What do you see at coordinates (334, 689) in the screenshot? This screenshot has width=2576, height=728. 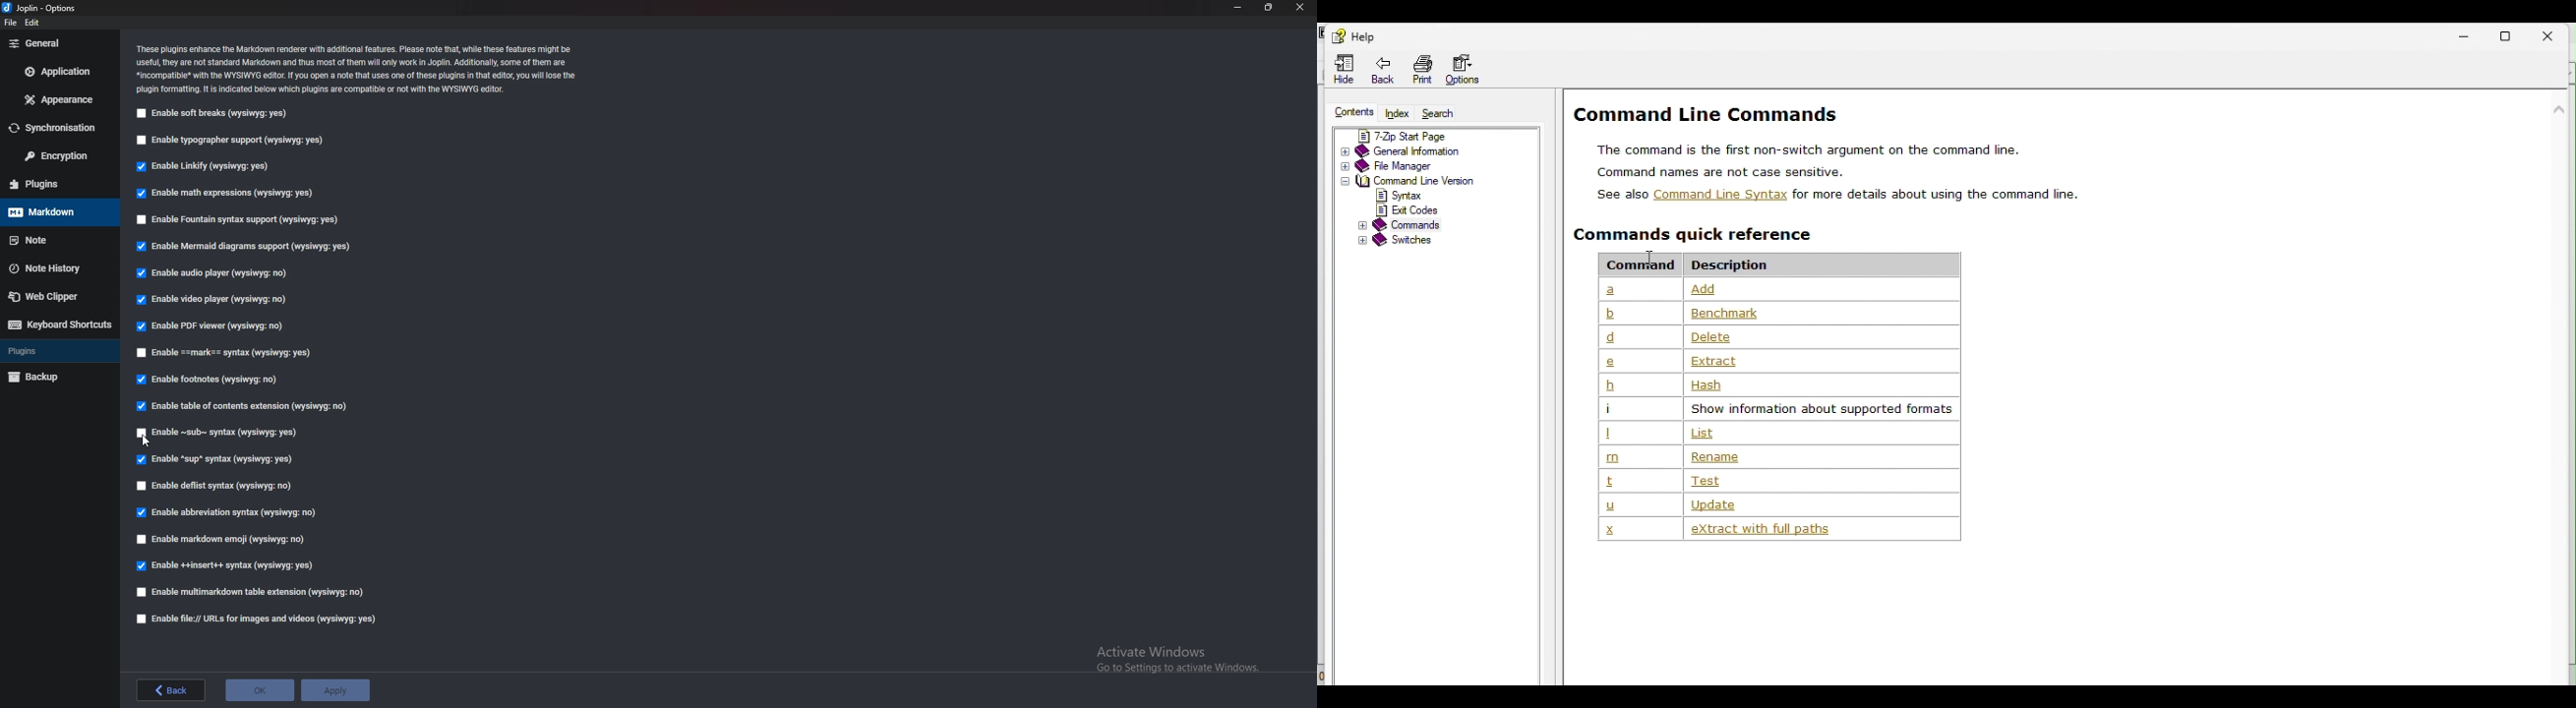 I see `apply` at bounding box center [334, 689].